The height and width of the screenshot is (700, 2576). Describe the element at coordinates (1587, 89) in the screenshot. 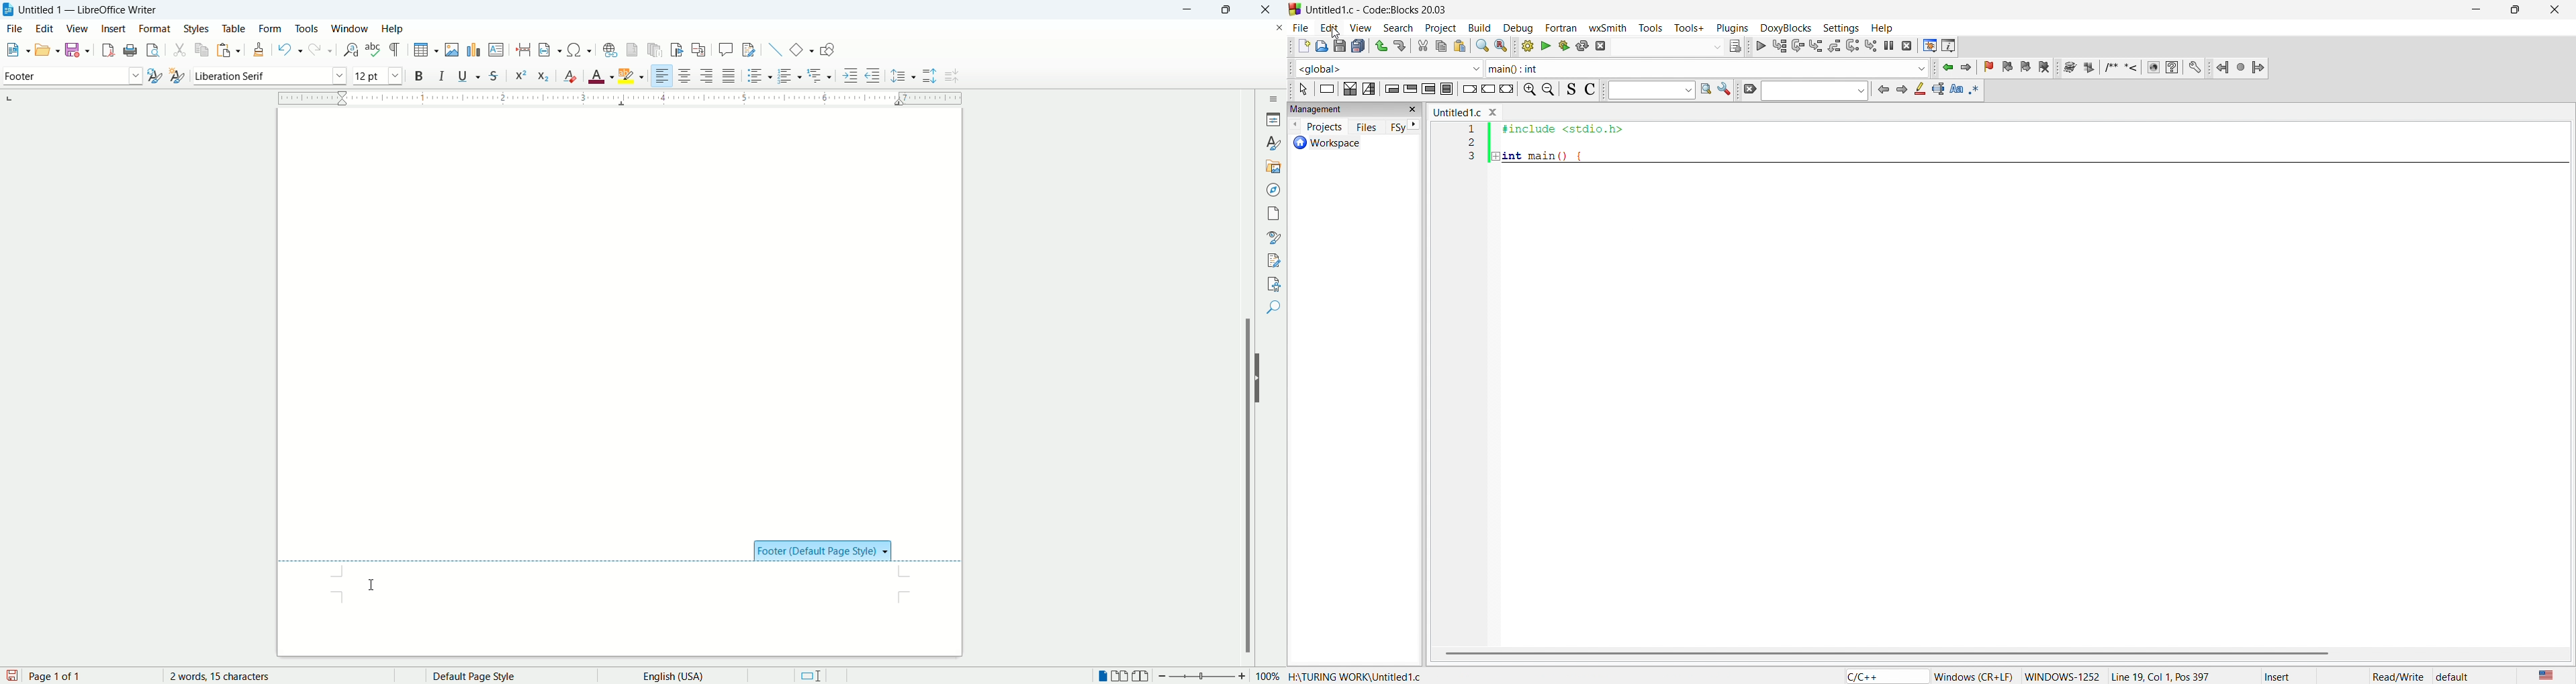

I see `toggle comments` at that location.